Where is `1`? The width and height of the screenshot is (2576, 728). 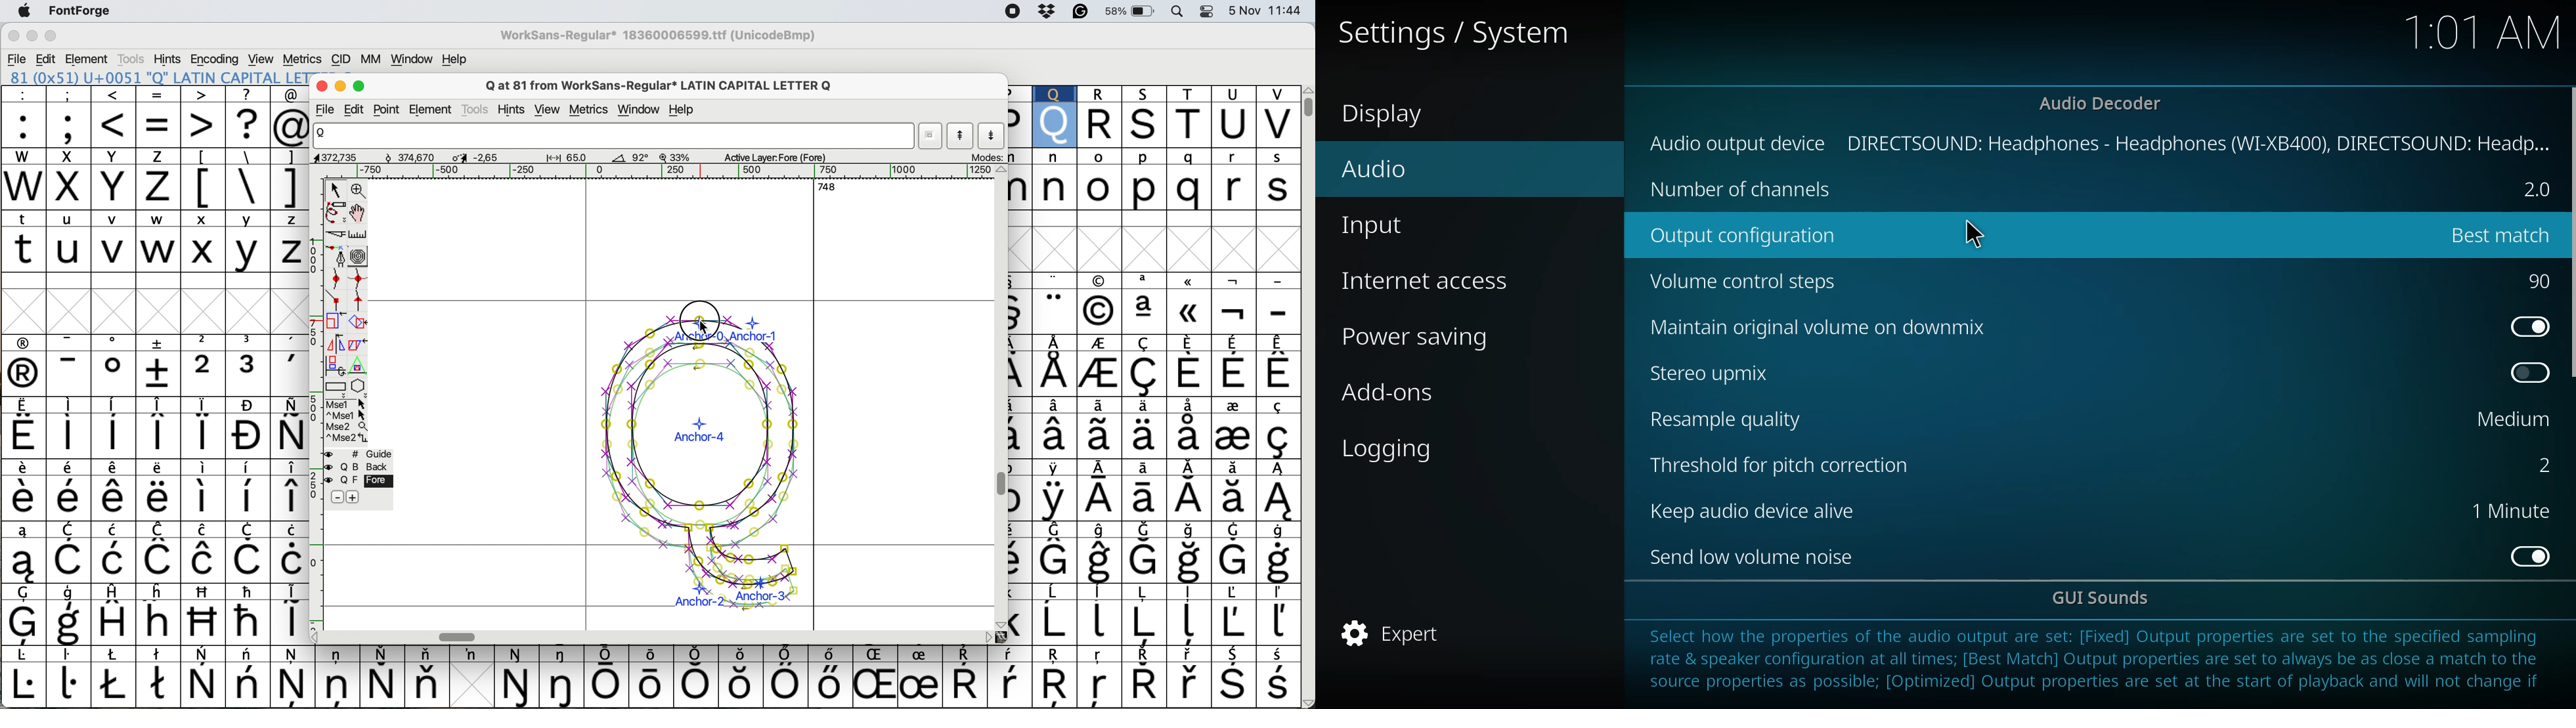
1 is located at coordinates (2506, 510).